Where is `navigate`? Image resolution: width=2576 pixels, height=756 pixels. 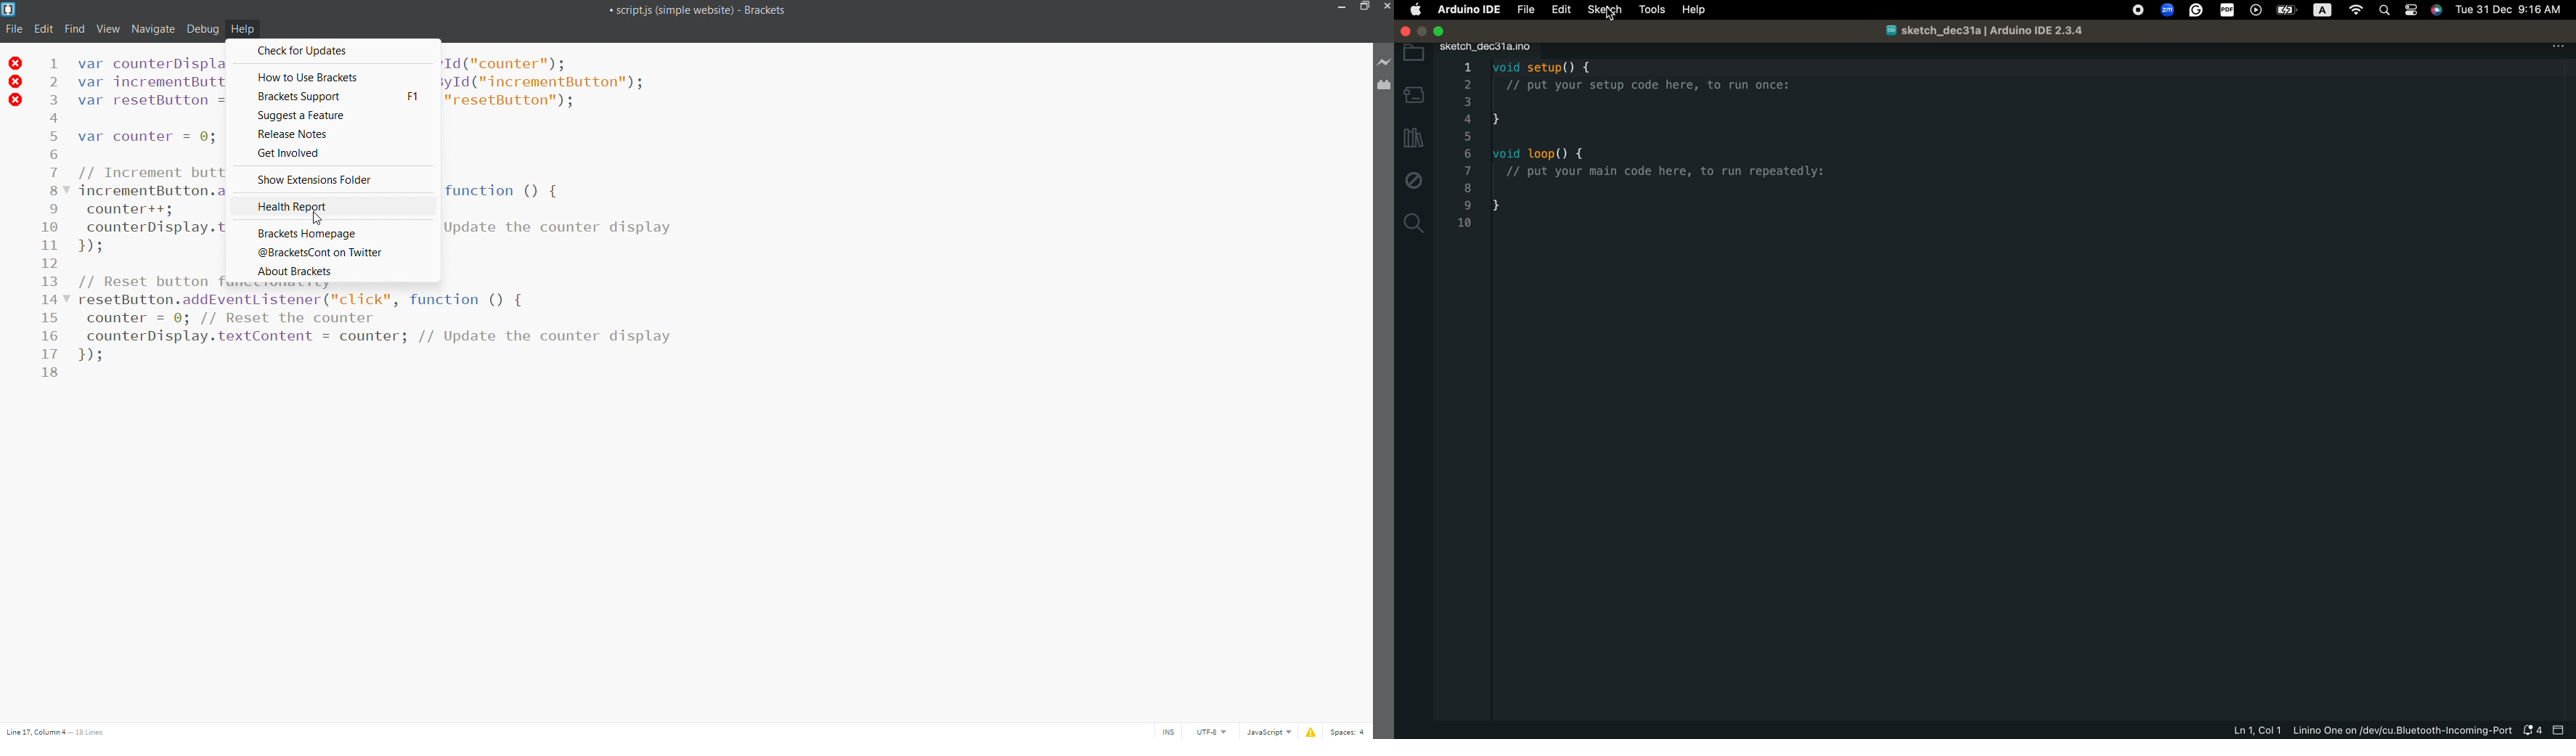
navigate is located at coordinates (152, 29).